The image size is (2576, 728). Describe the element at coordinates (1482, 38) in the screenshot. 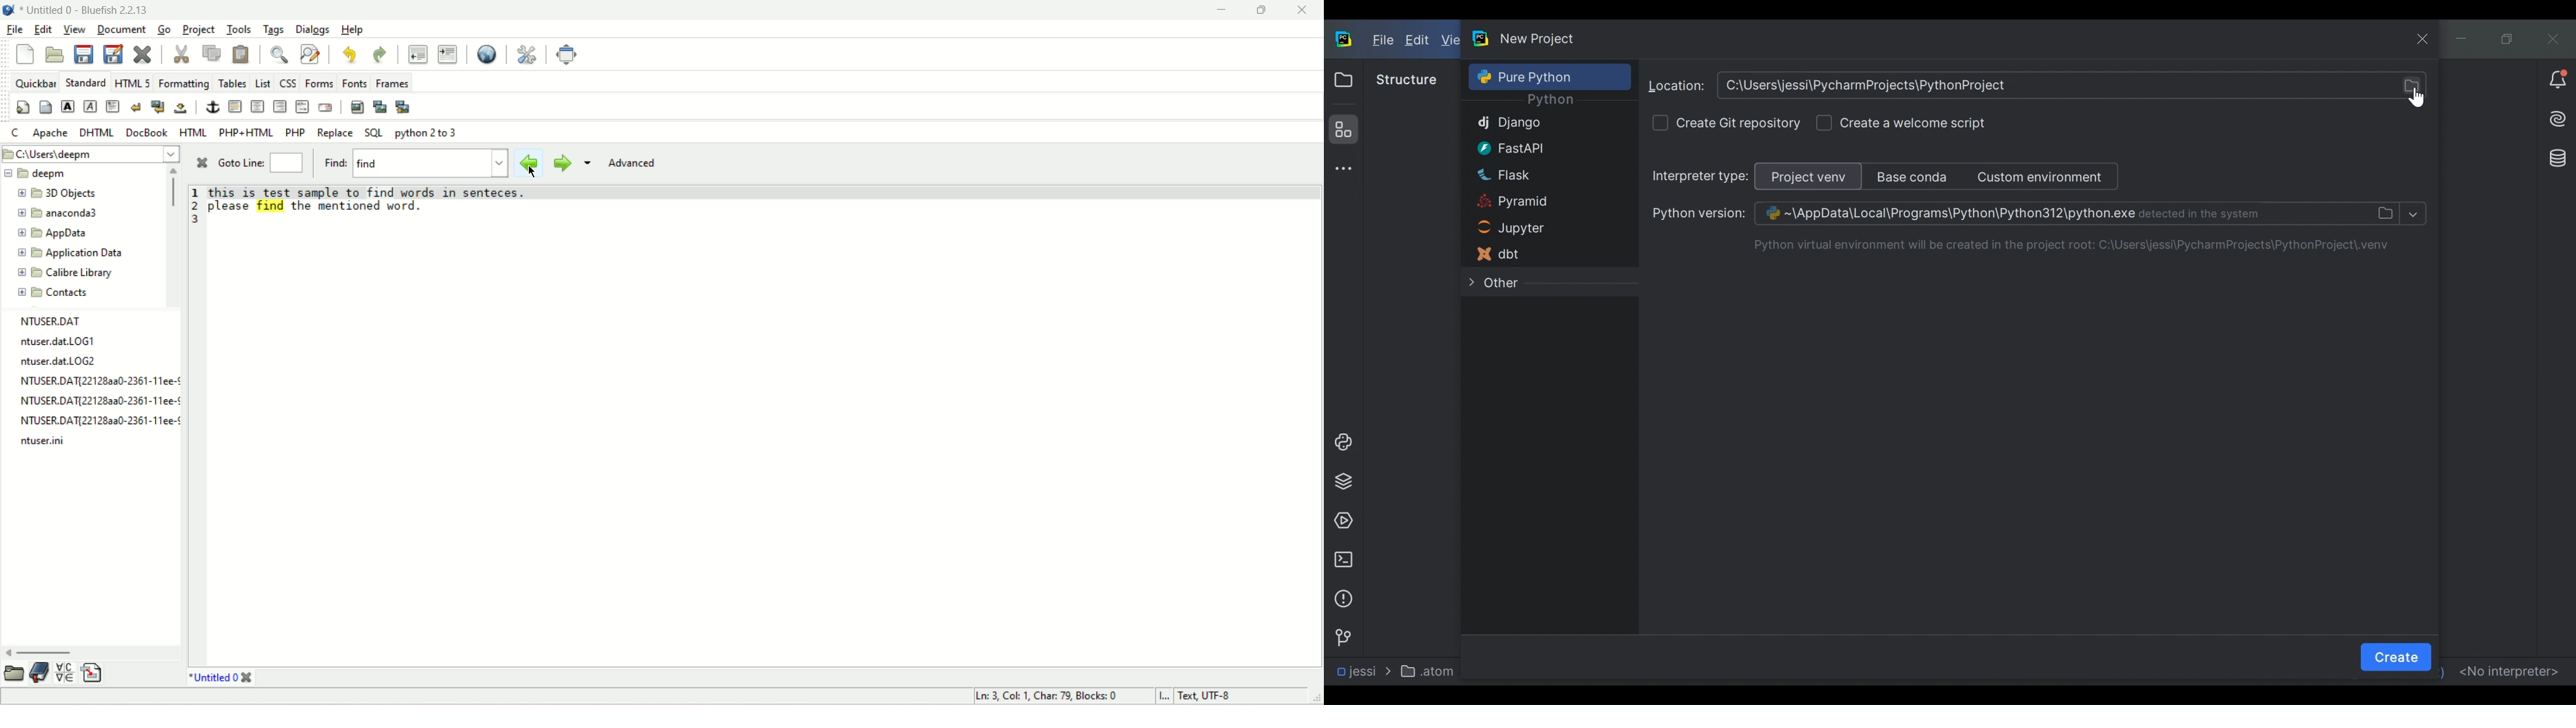

I see `PyCharm` at that location.